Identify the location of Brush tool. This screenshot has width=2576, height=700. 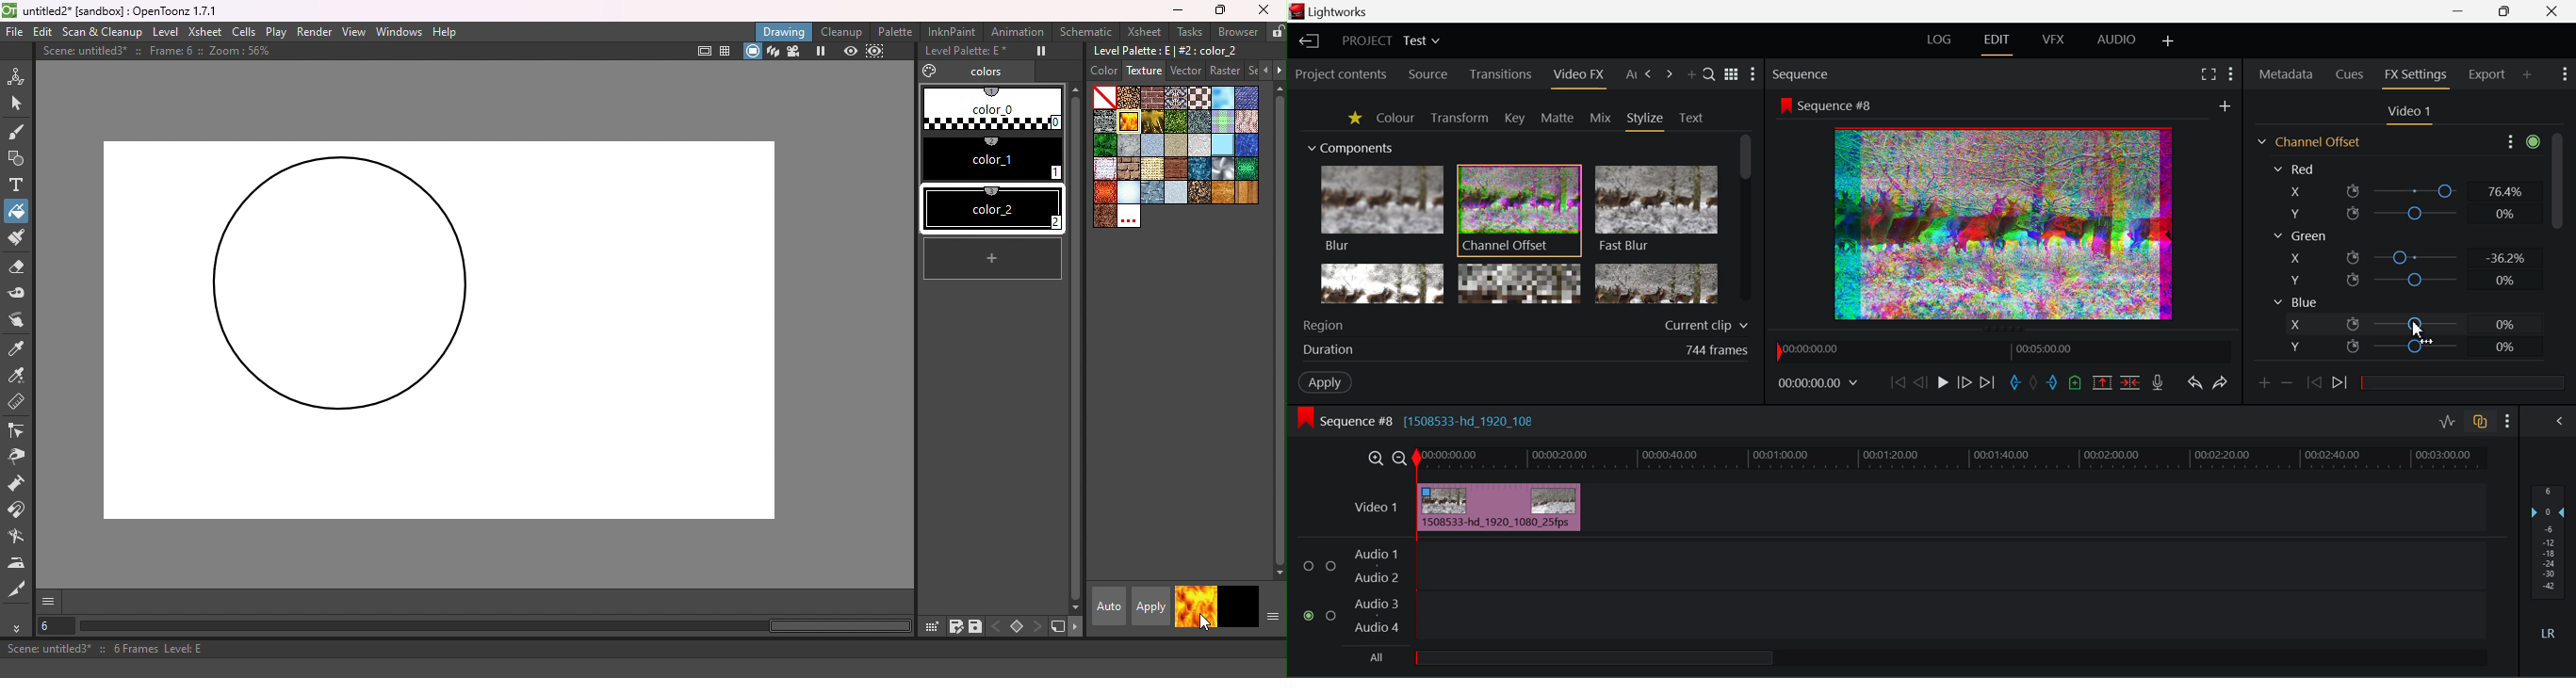
(18, 132).